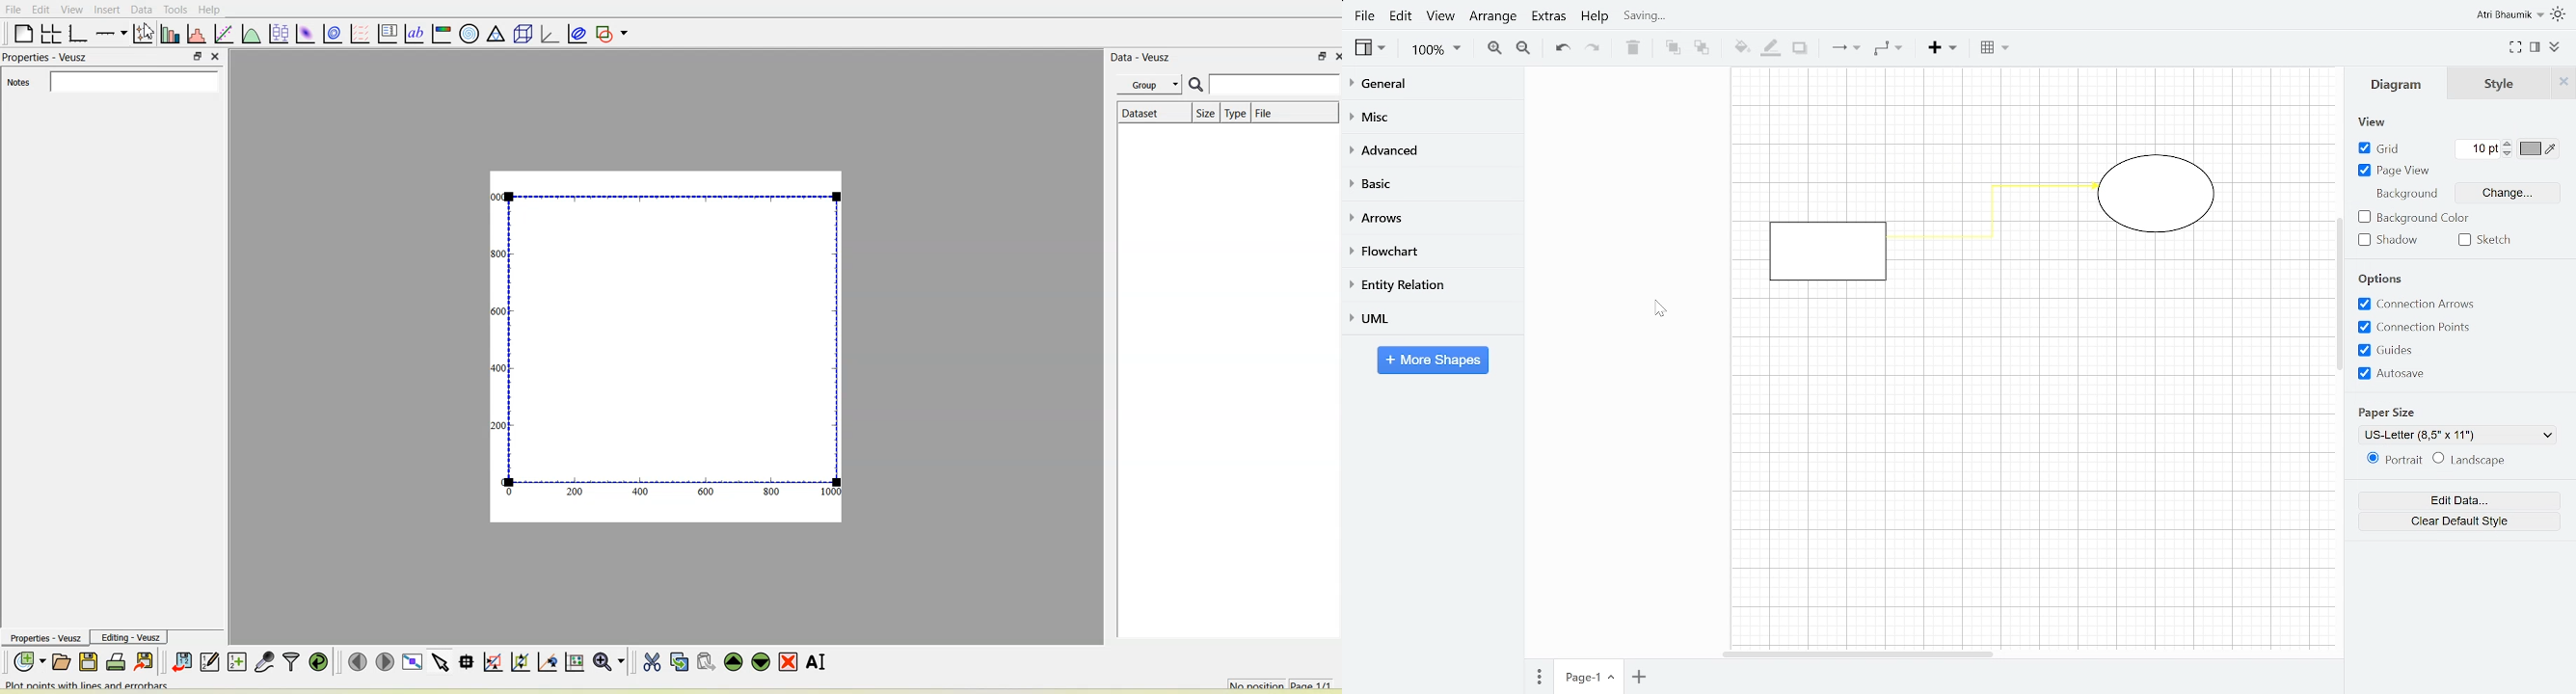  What do you see at coordinates (197, 57) in the screenshot?
I see `float panel` at bounding box center [197, 57].